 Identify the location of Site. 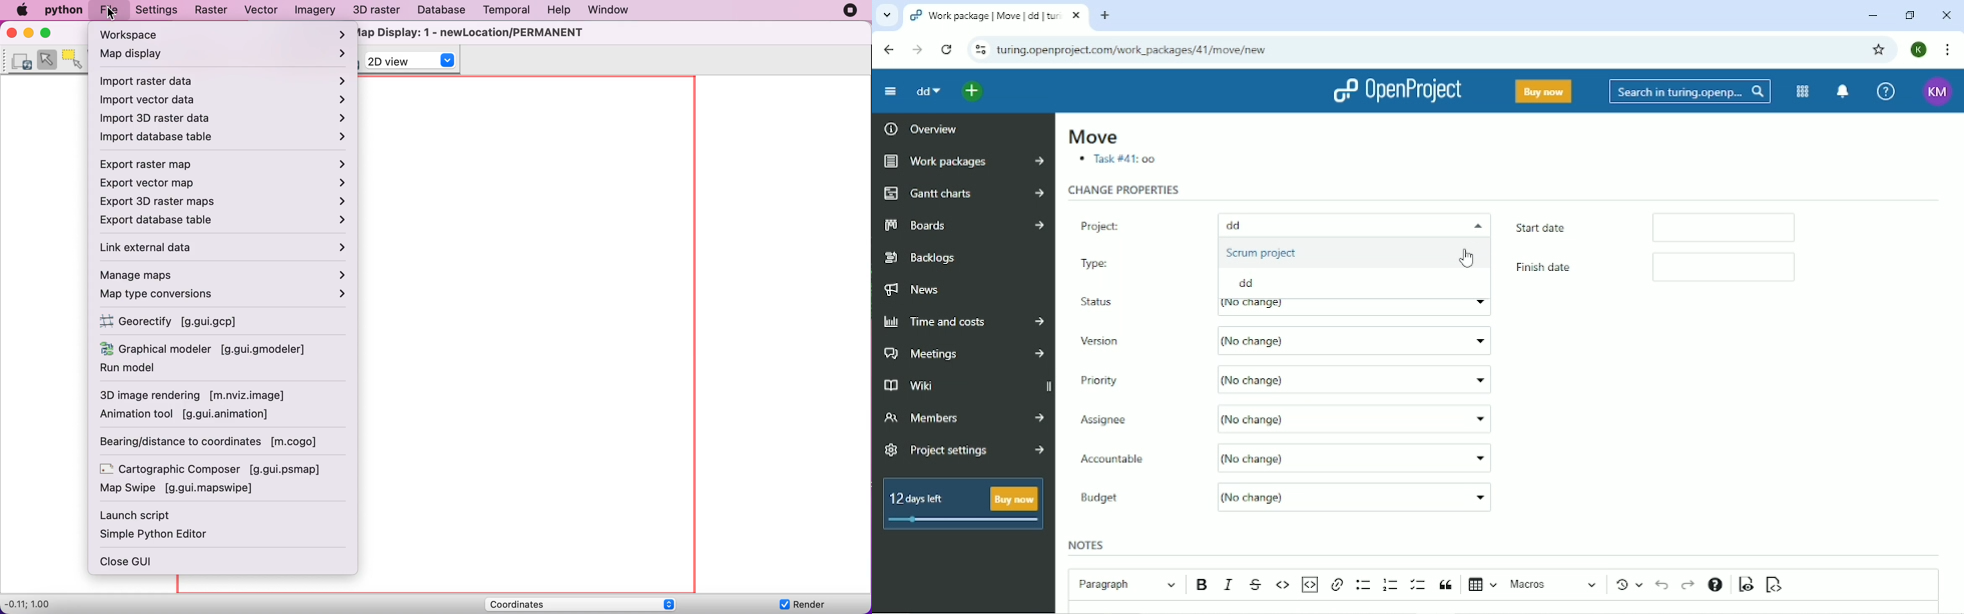
(1132, 51).